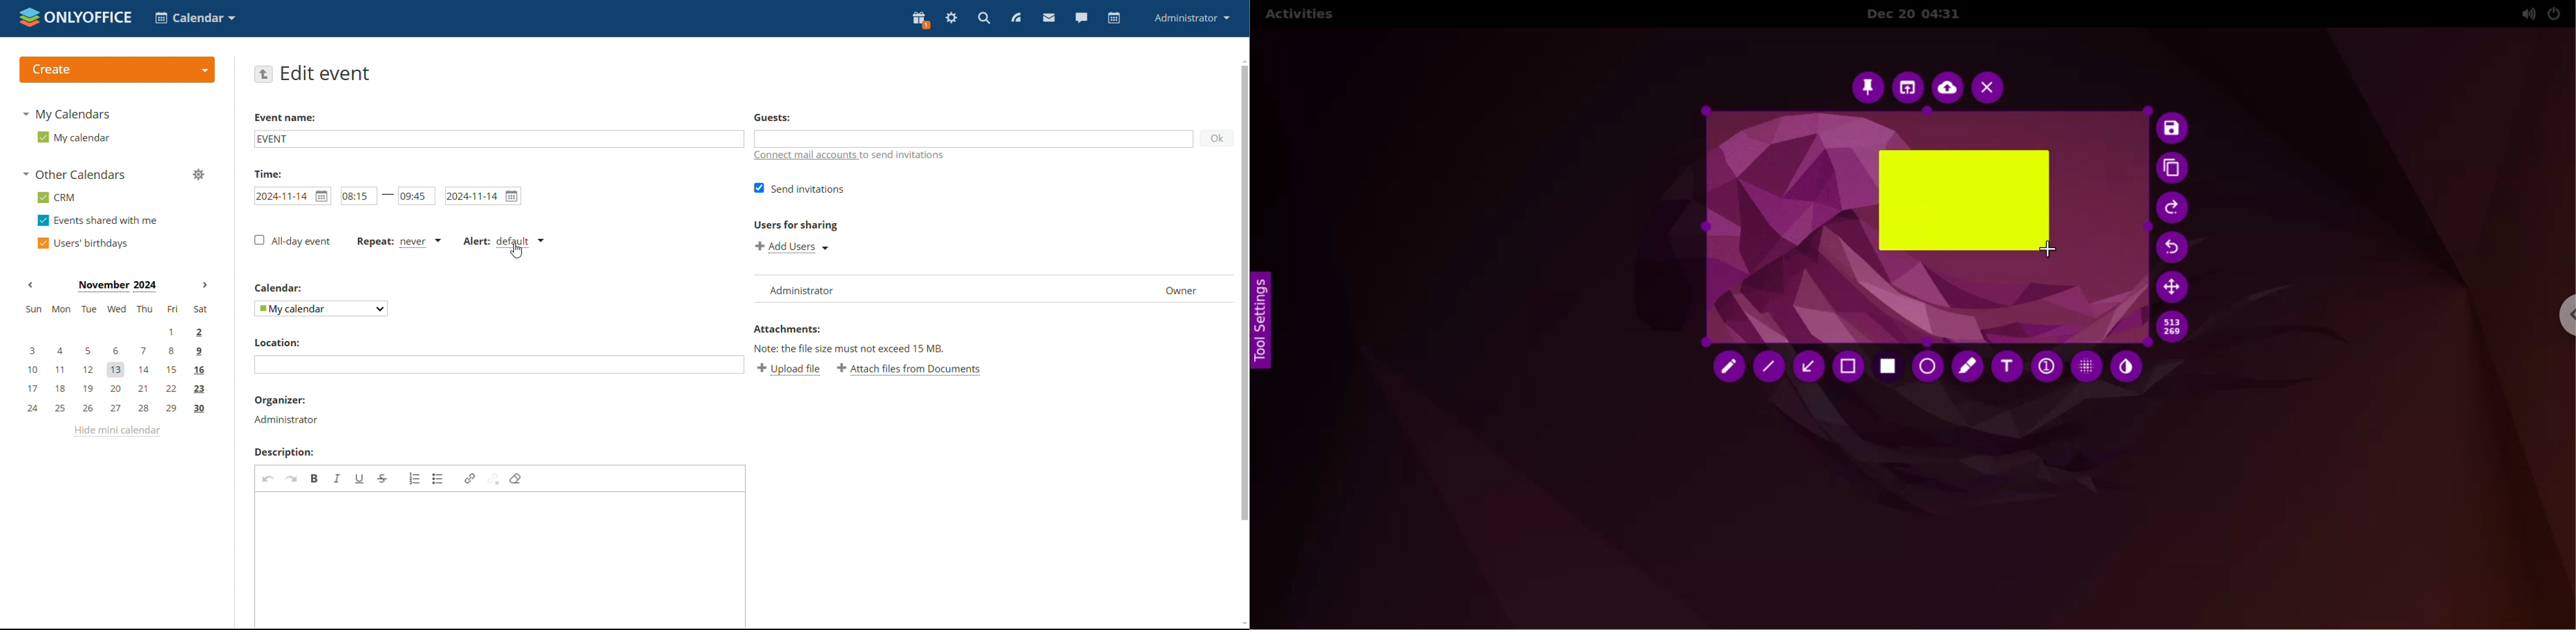 The height and width of the screenshot is (644, 2576). I want to click on undo, so click(268, 477).